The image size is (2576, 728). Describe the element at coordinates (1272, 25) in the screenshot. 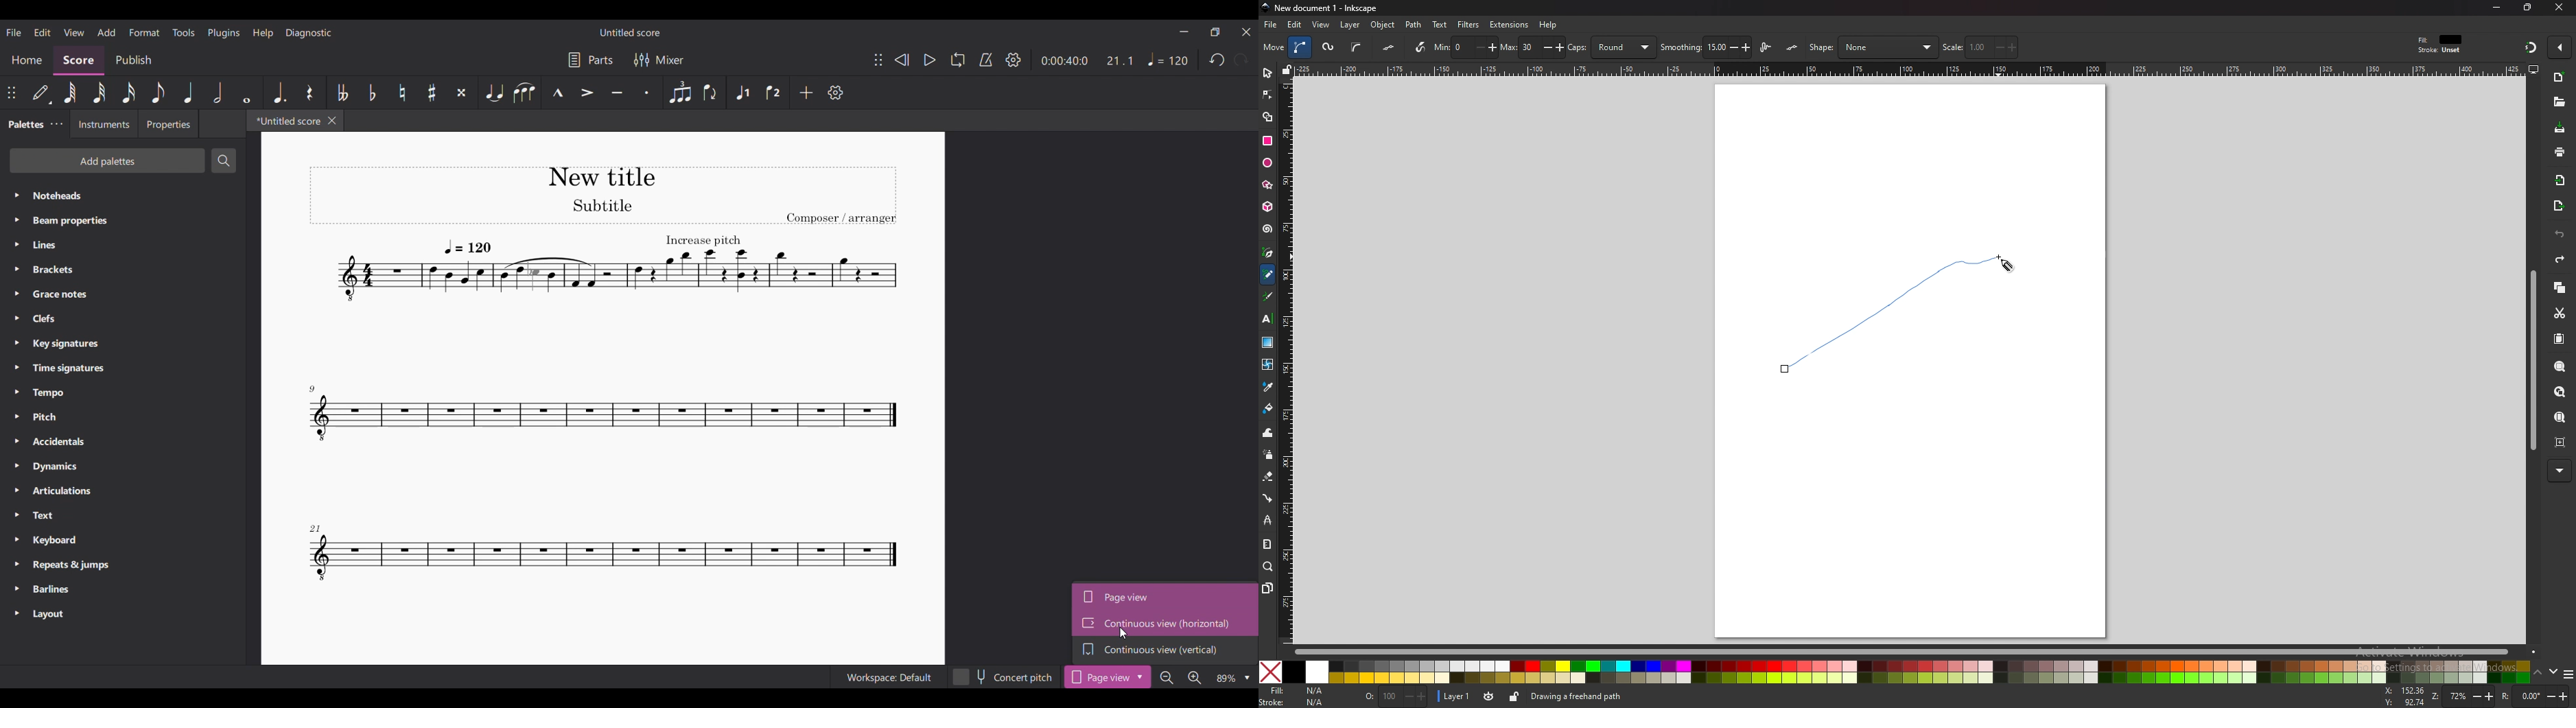

I see `file` at that location.